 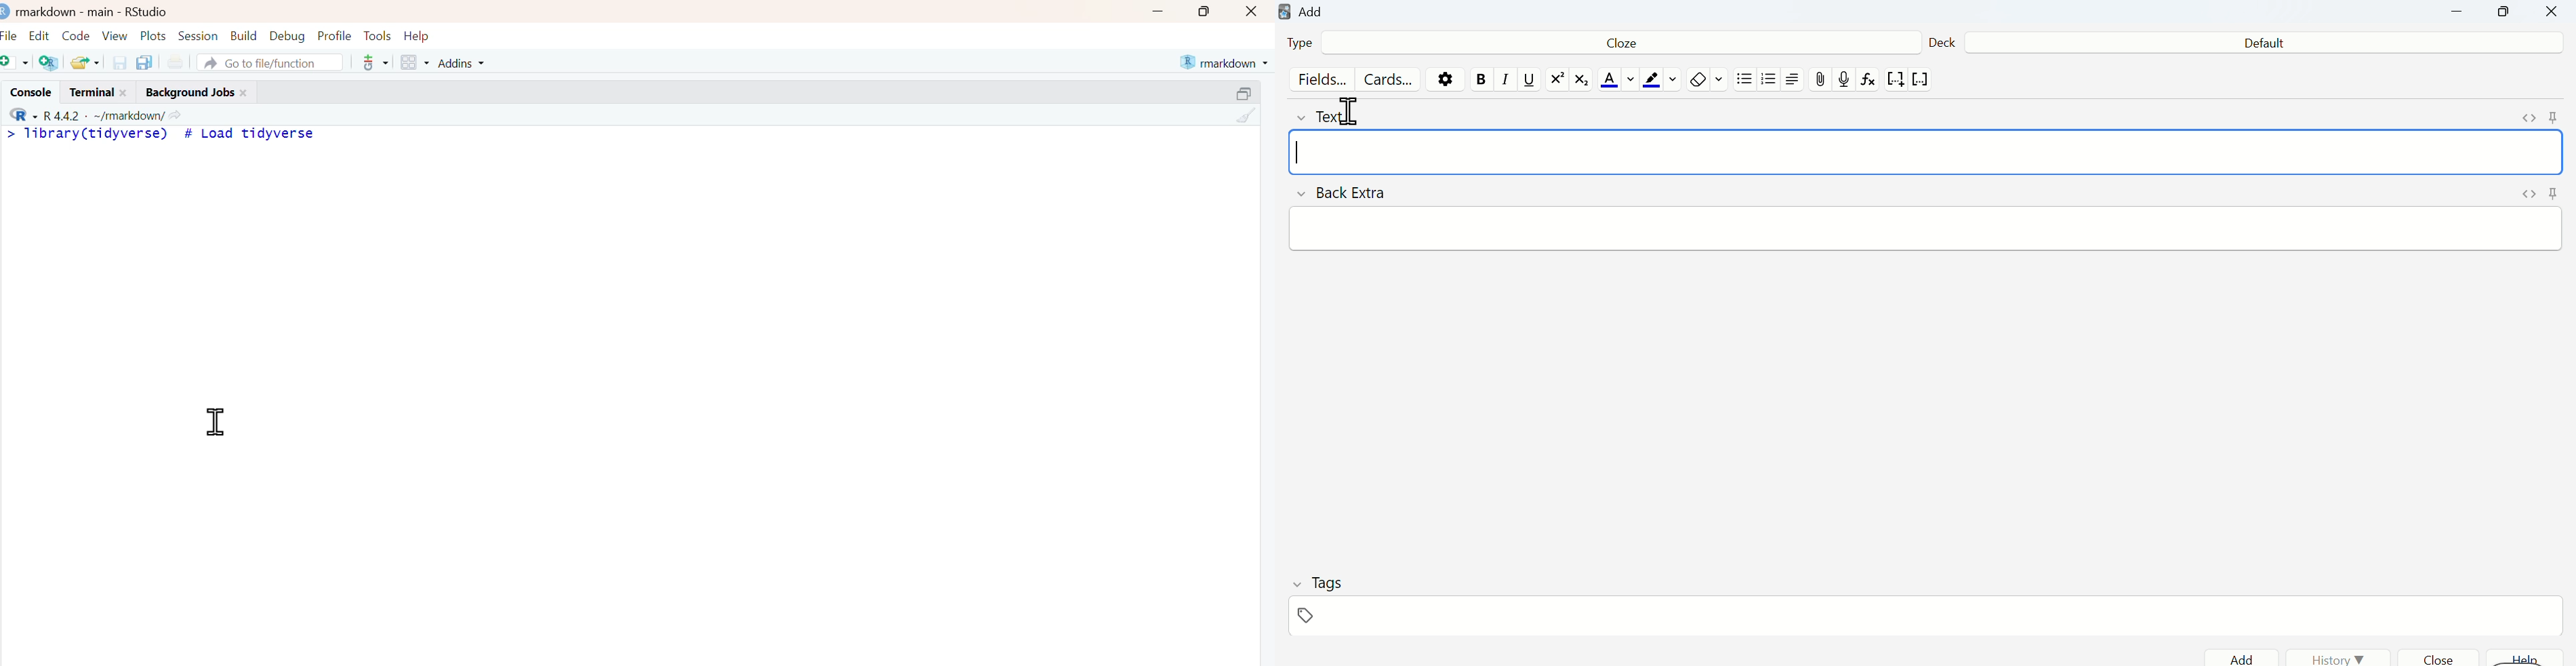 I want to click on record, so click(x=1845, y=80).